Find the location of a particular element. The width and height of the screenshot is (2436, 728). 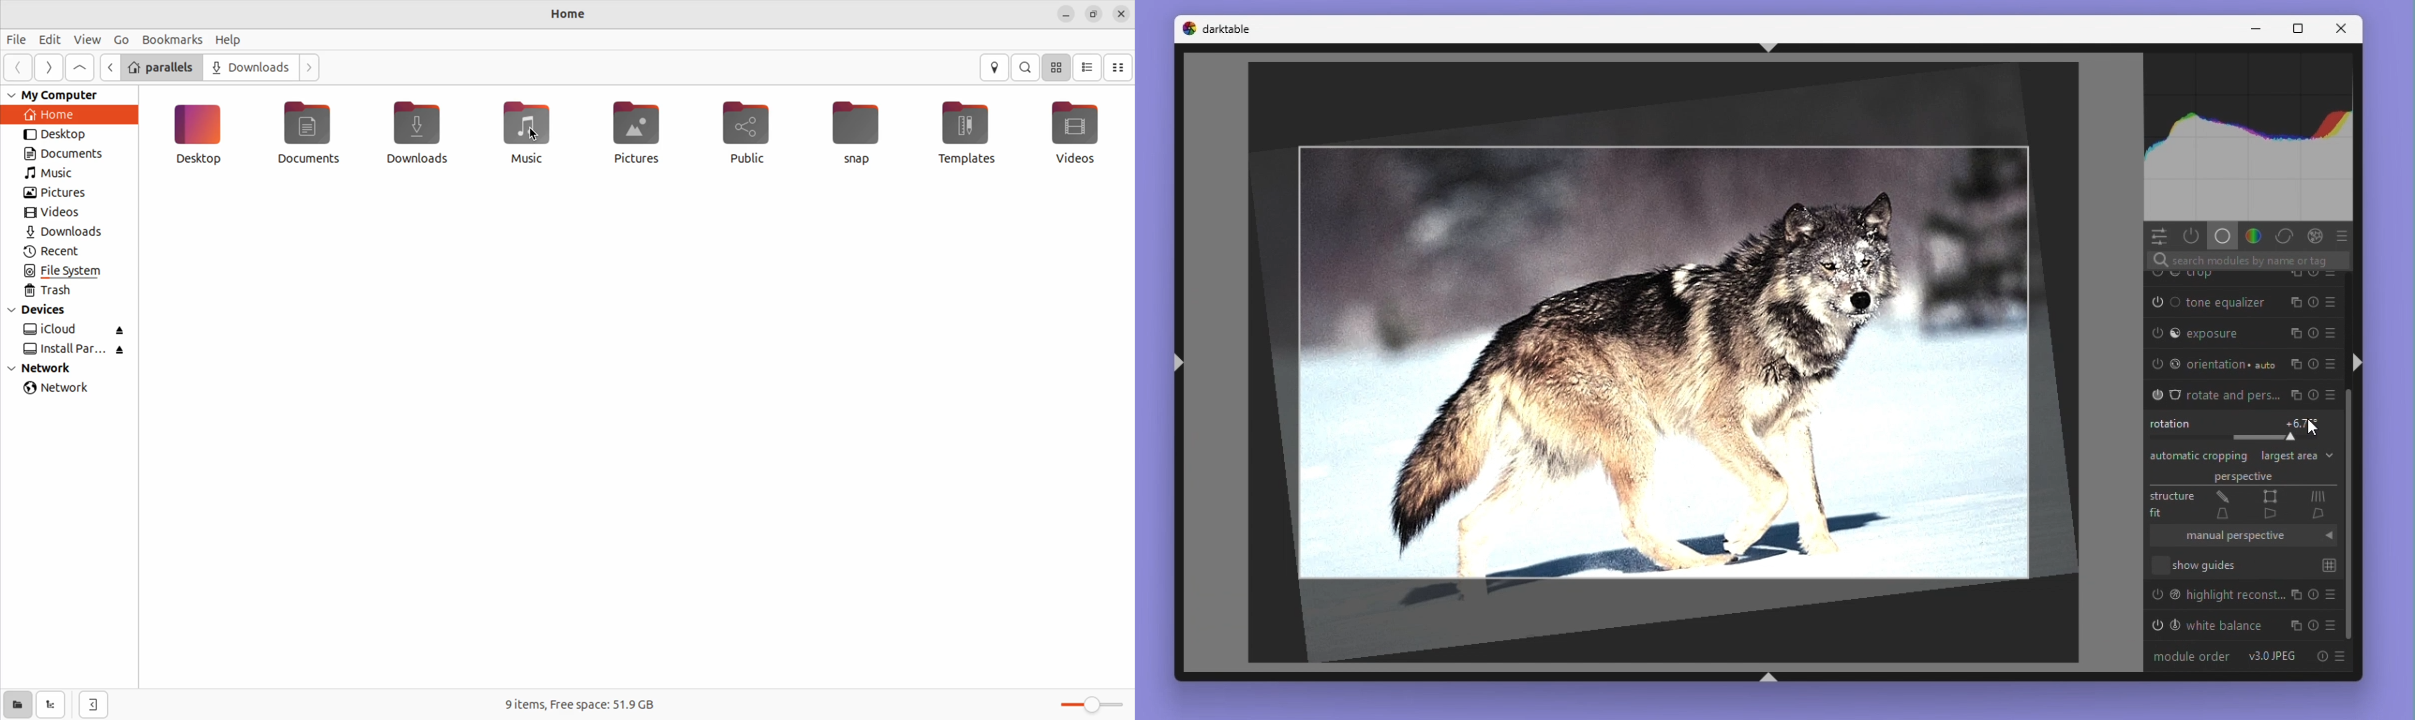

compact view is located at coordinates (1119, 68).